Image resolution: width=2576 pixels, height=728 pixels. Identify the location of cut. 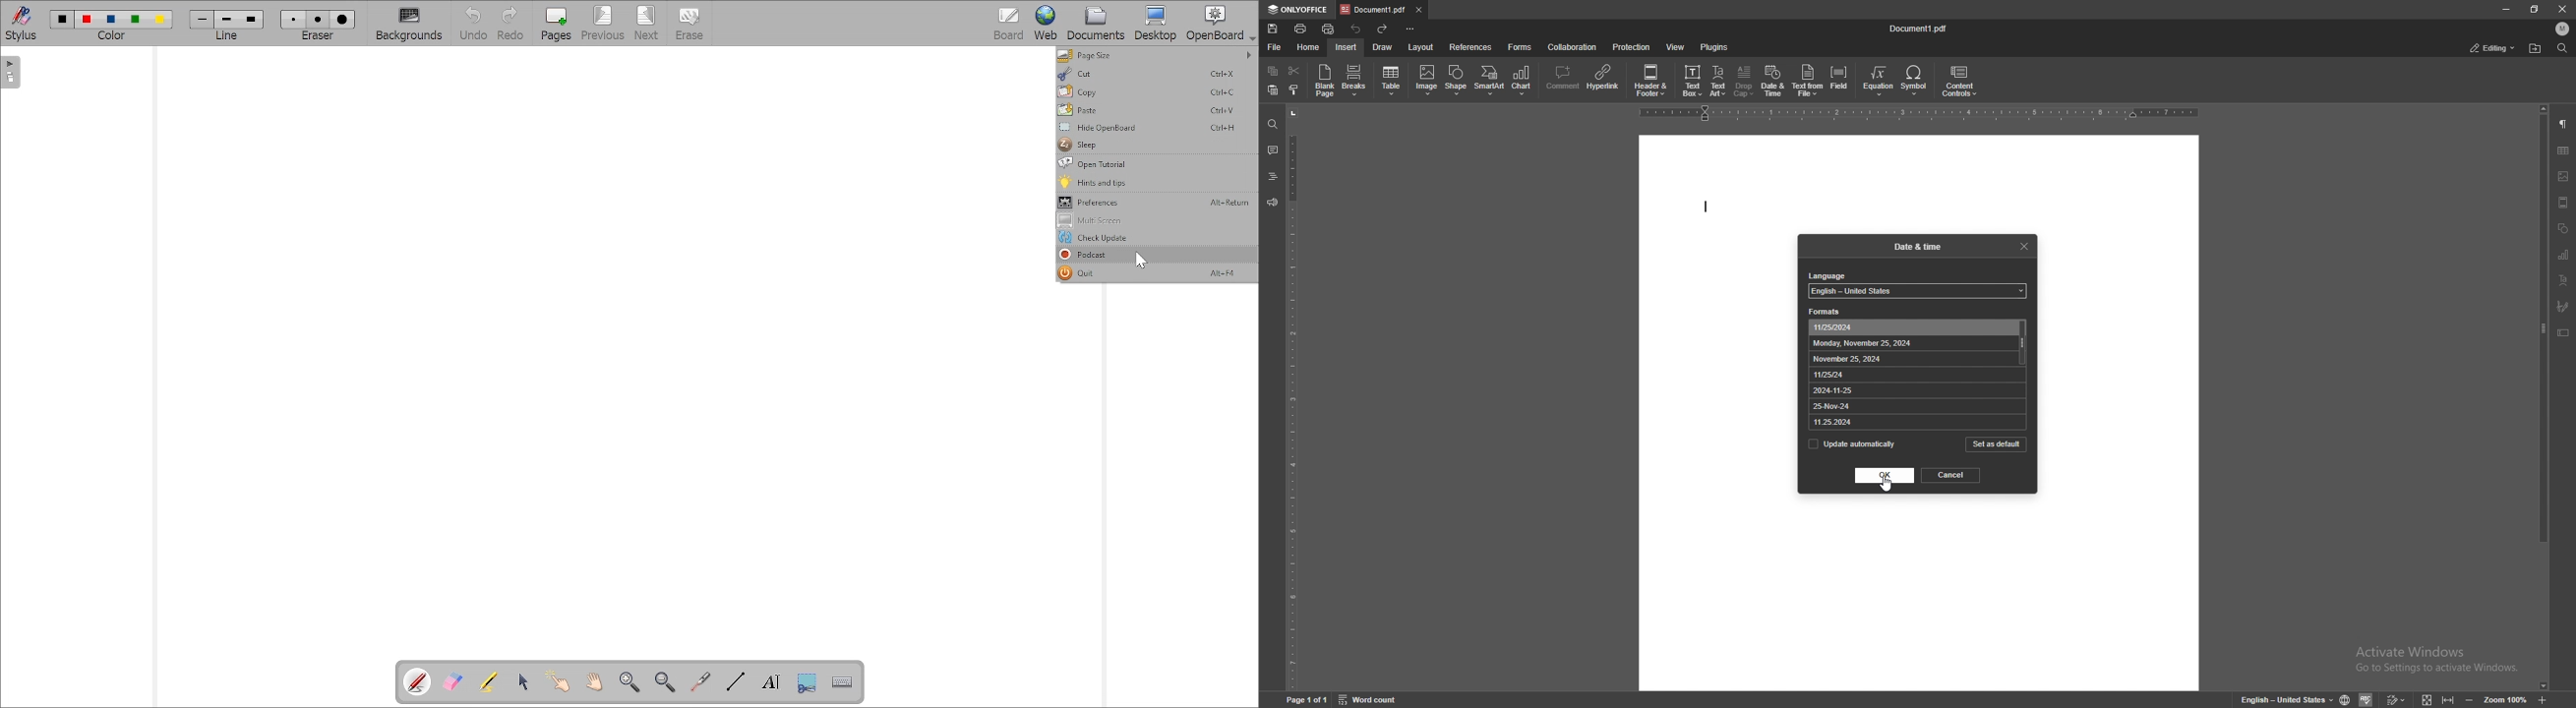
(1293, 70).